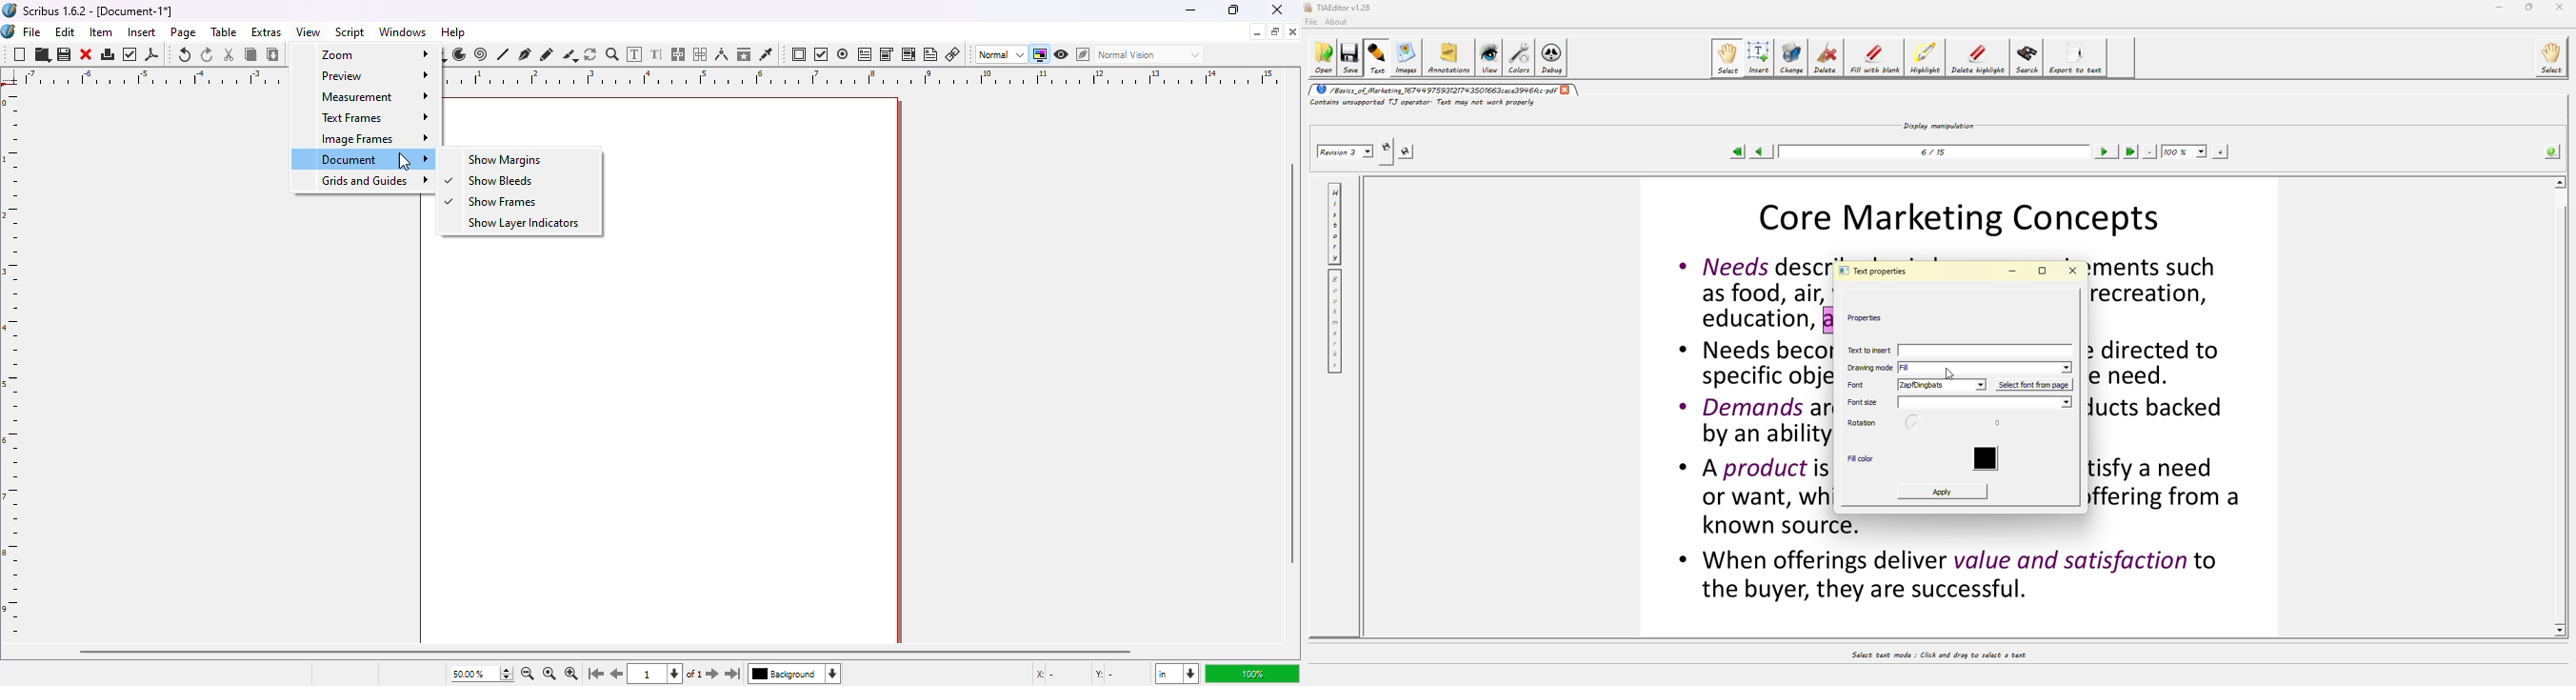  Describe the element at coordinates (273, 54) in the screenshot. I see `paste` at that location.